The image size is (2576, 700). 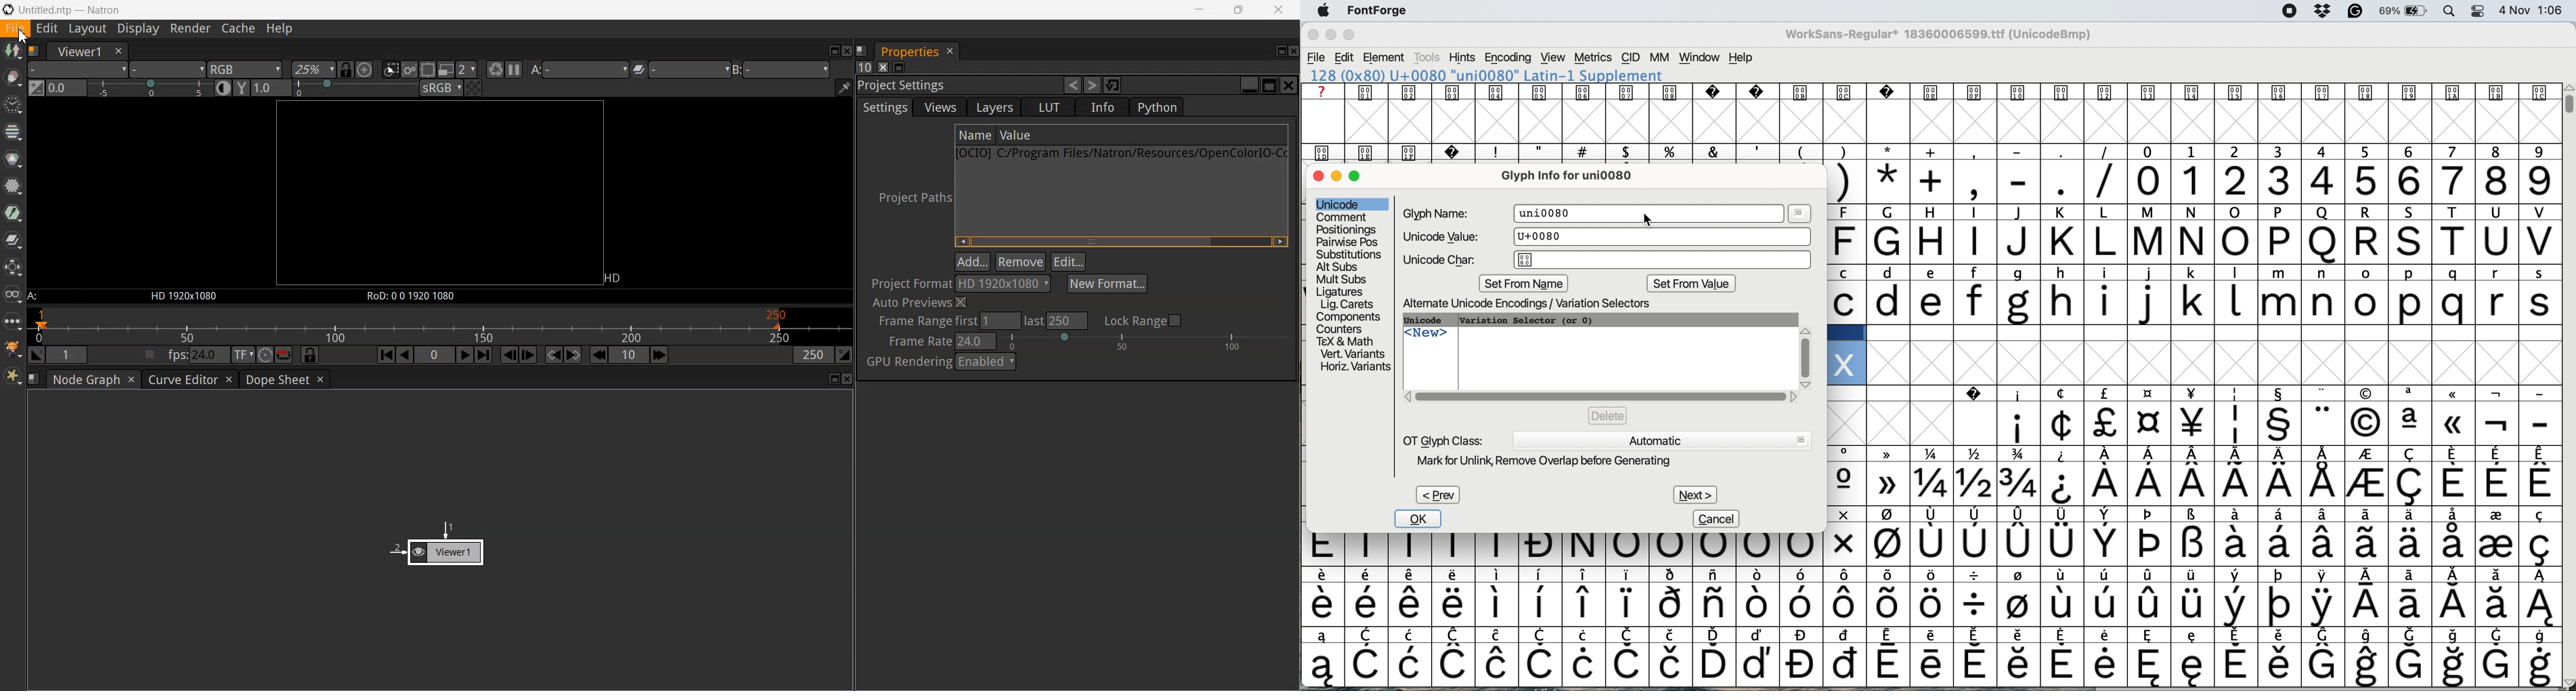 What do you see at coordinates (1630, 58) in the screenshot?
I see `cid` at bounding box center [1630, 58].